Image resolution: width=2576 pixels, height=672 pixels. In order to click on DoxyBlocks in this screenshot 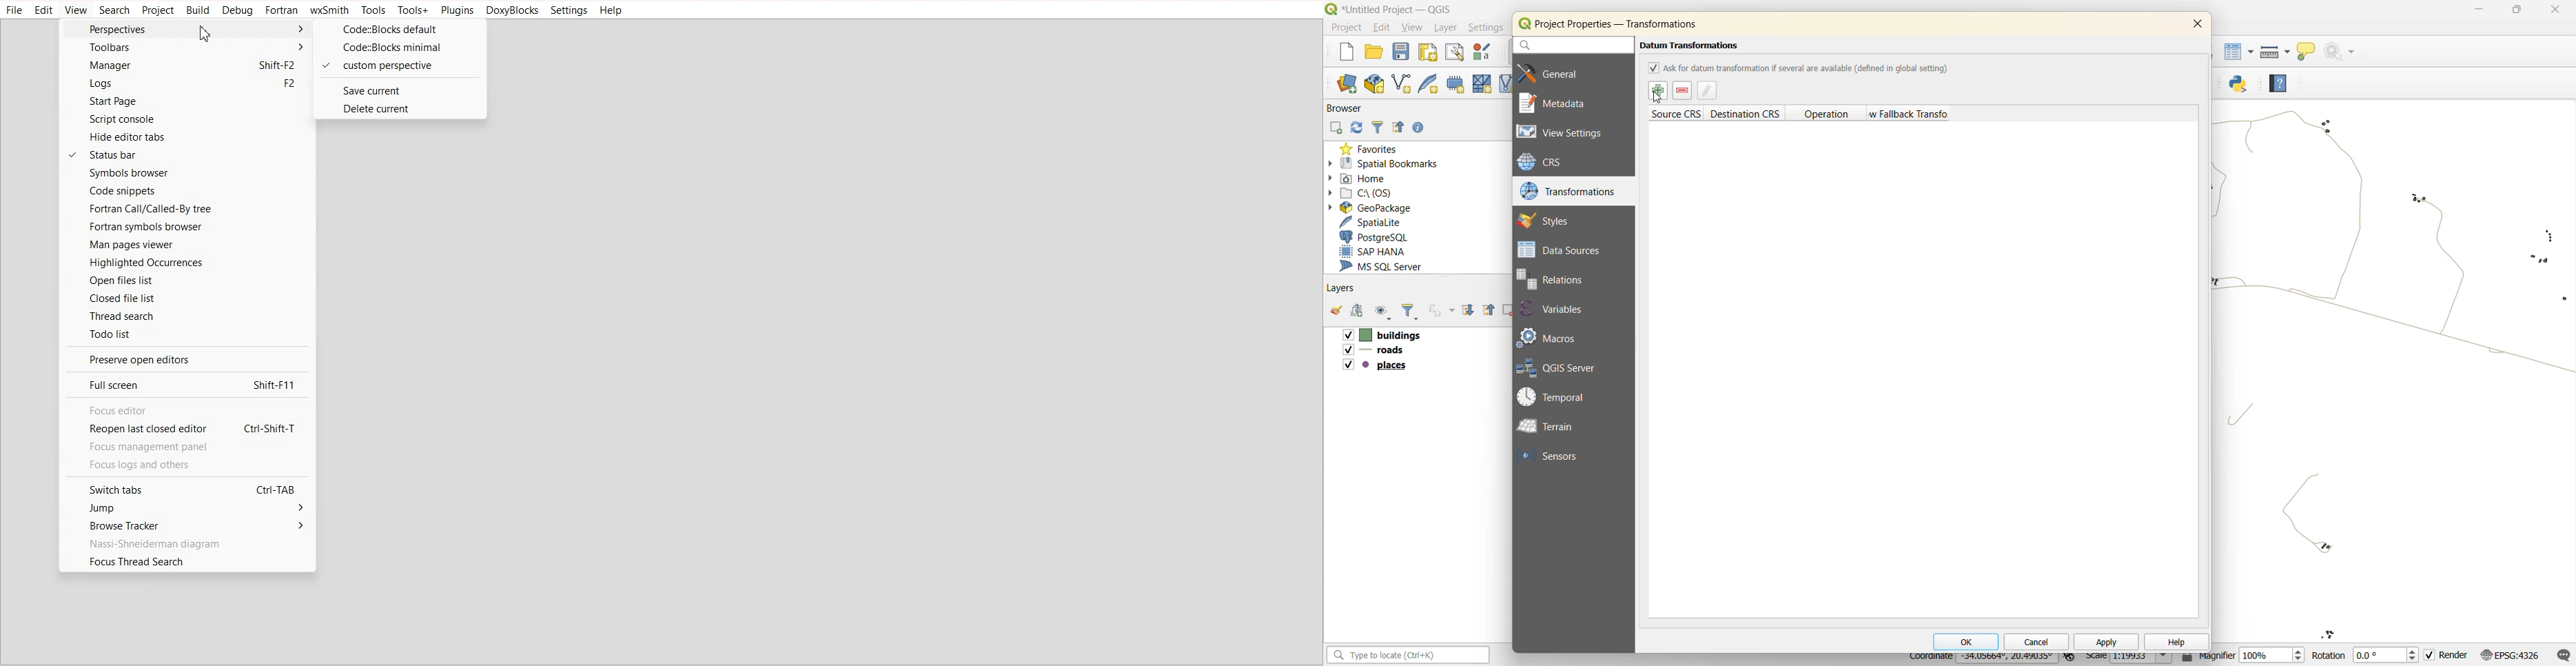, I will do `click(513, 11)`.